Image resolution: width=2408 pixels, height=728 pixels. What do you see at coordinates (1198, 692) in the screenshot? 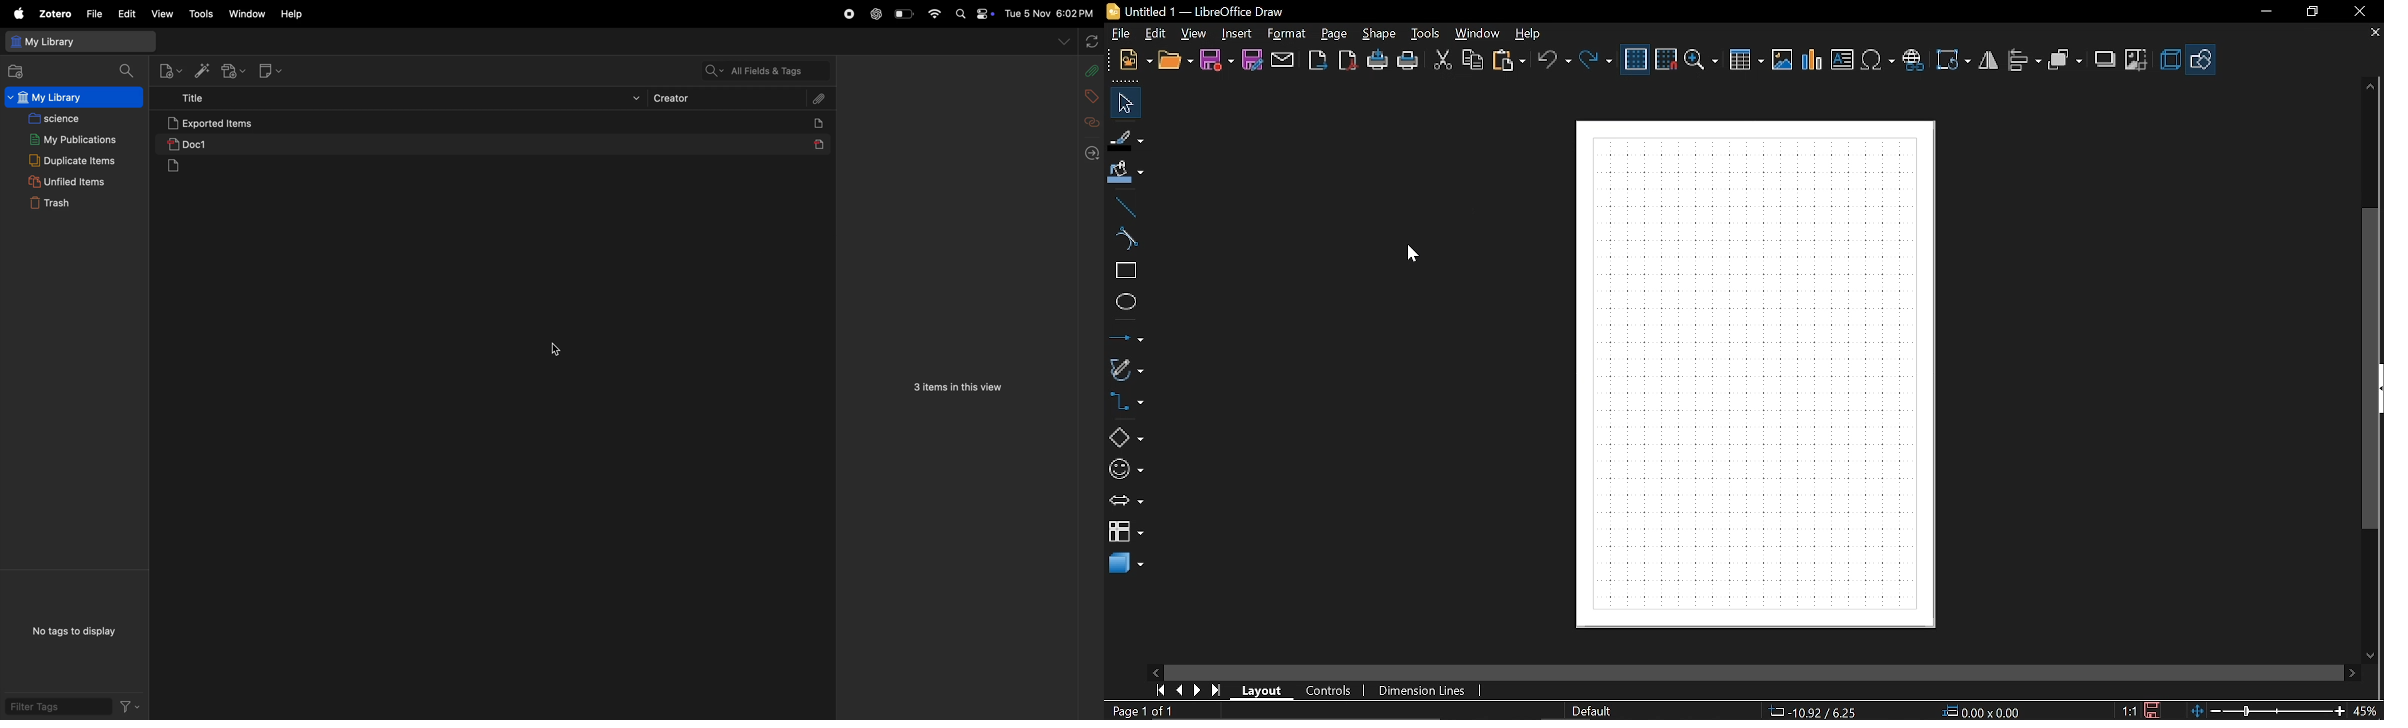
I see `next page` at bounding box center [1198, 692].